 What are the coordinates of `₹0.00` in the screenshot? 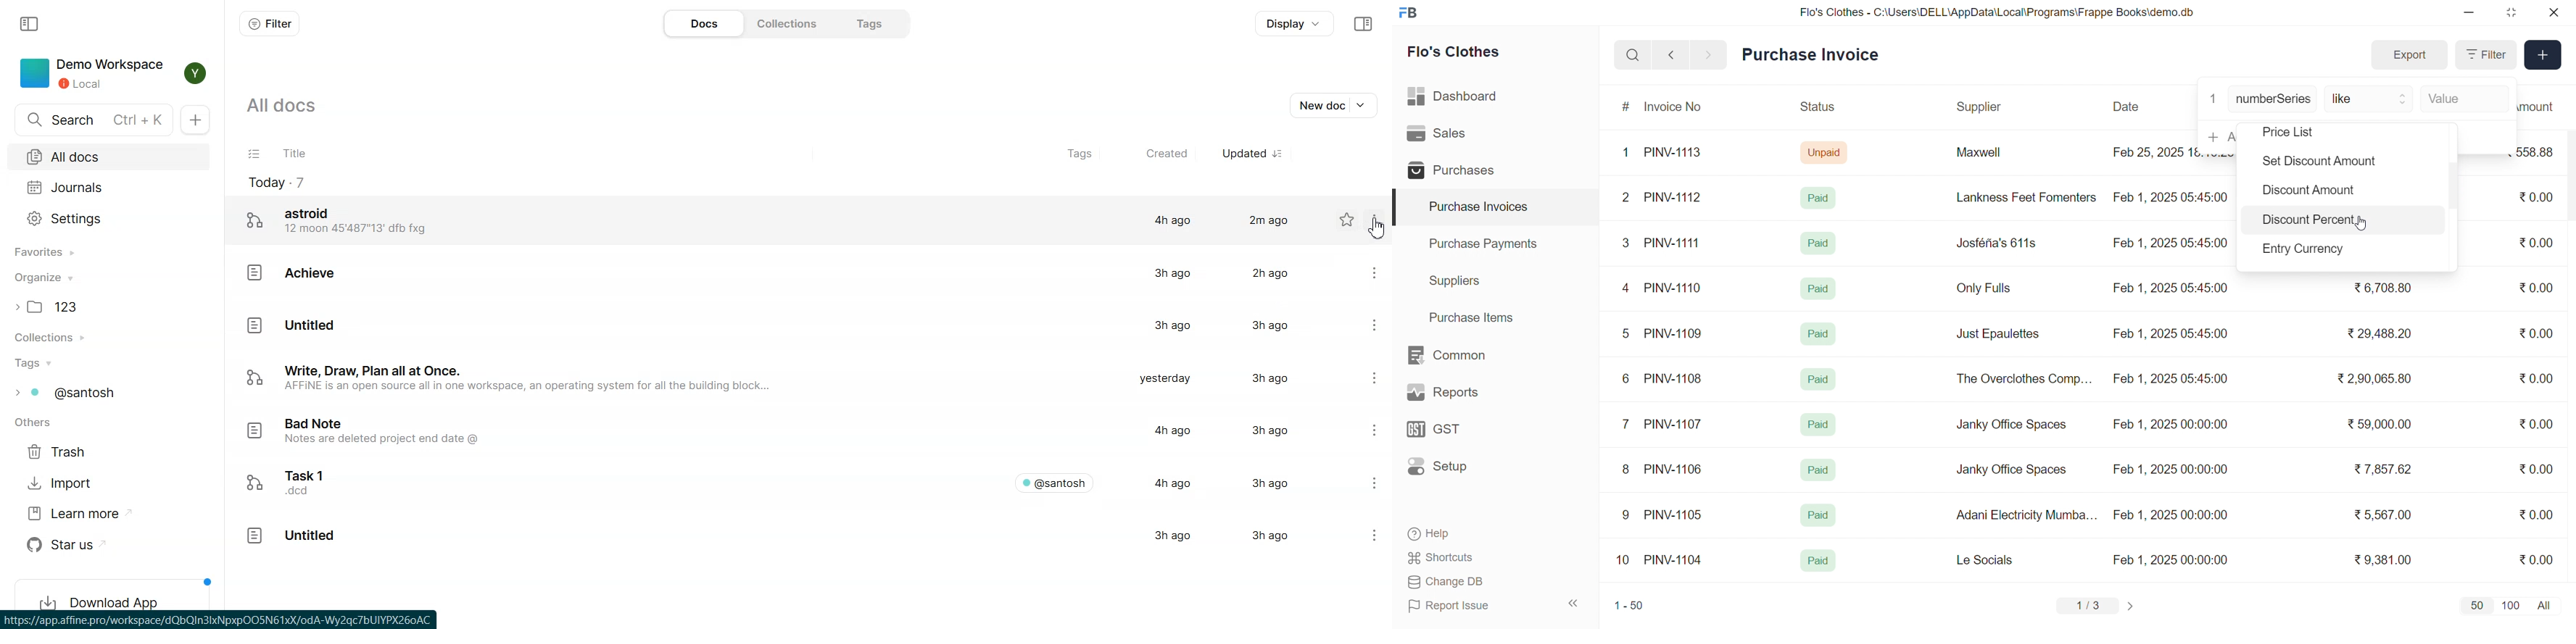 It's located at (2535, 198).